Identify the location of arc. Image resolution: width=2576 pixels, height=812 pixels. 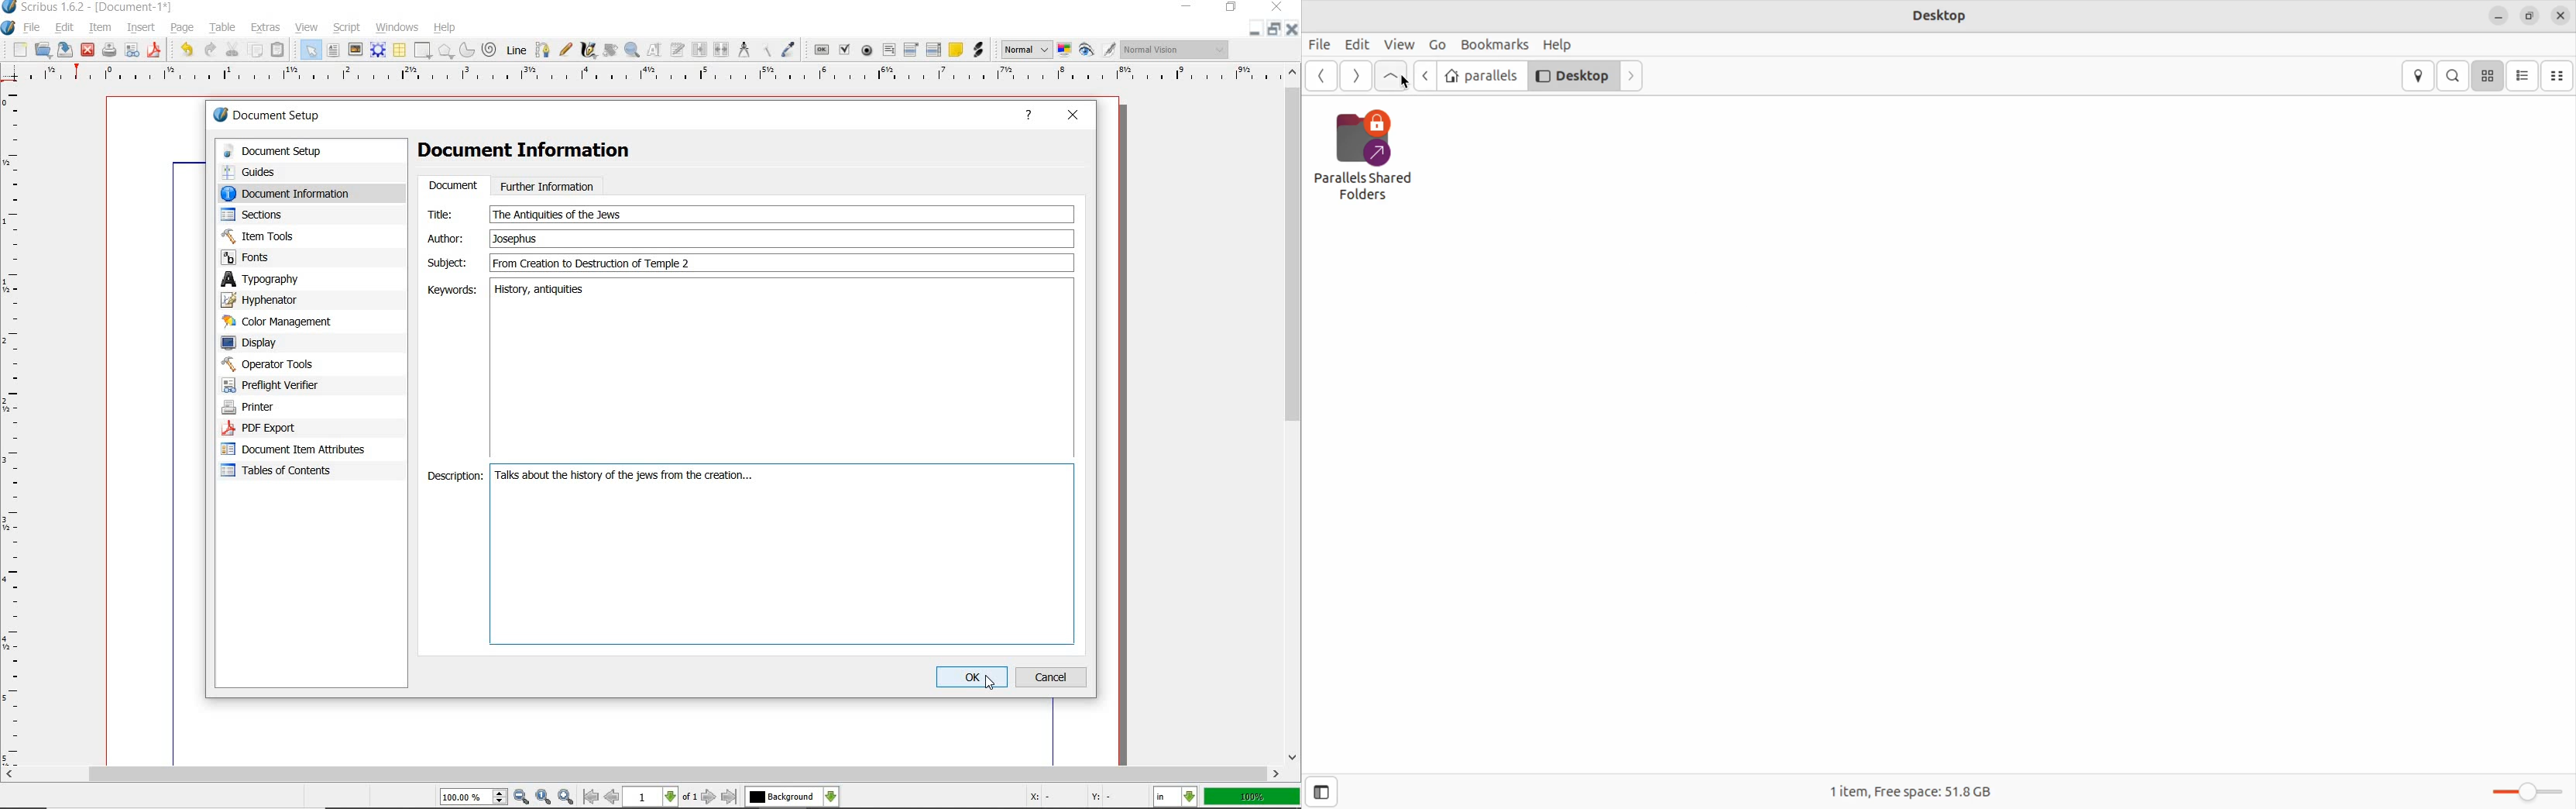
(467, 50).